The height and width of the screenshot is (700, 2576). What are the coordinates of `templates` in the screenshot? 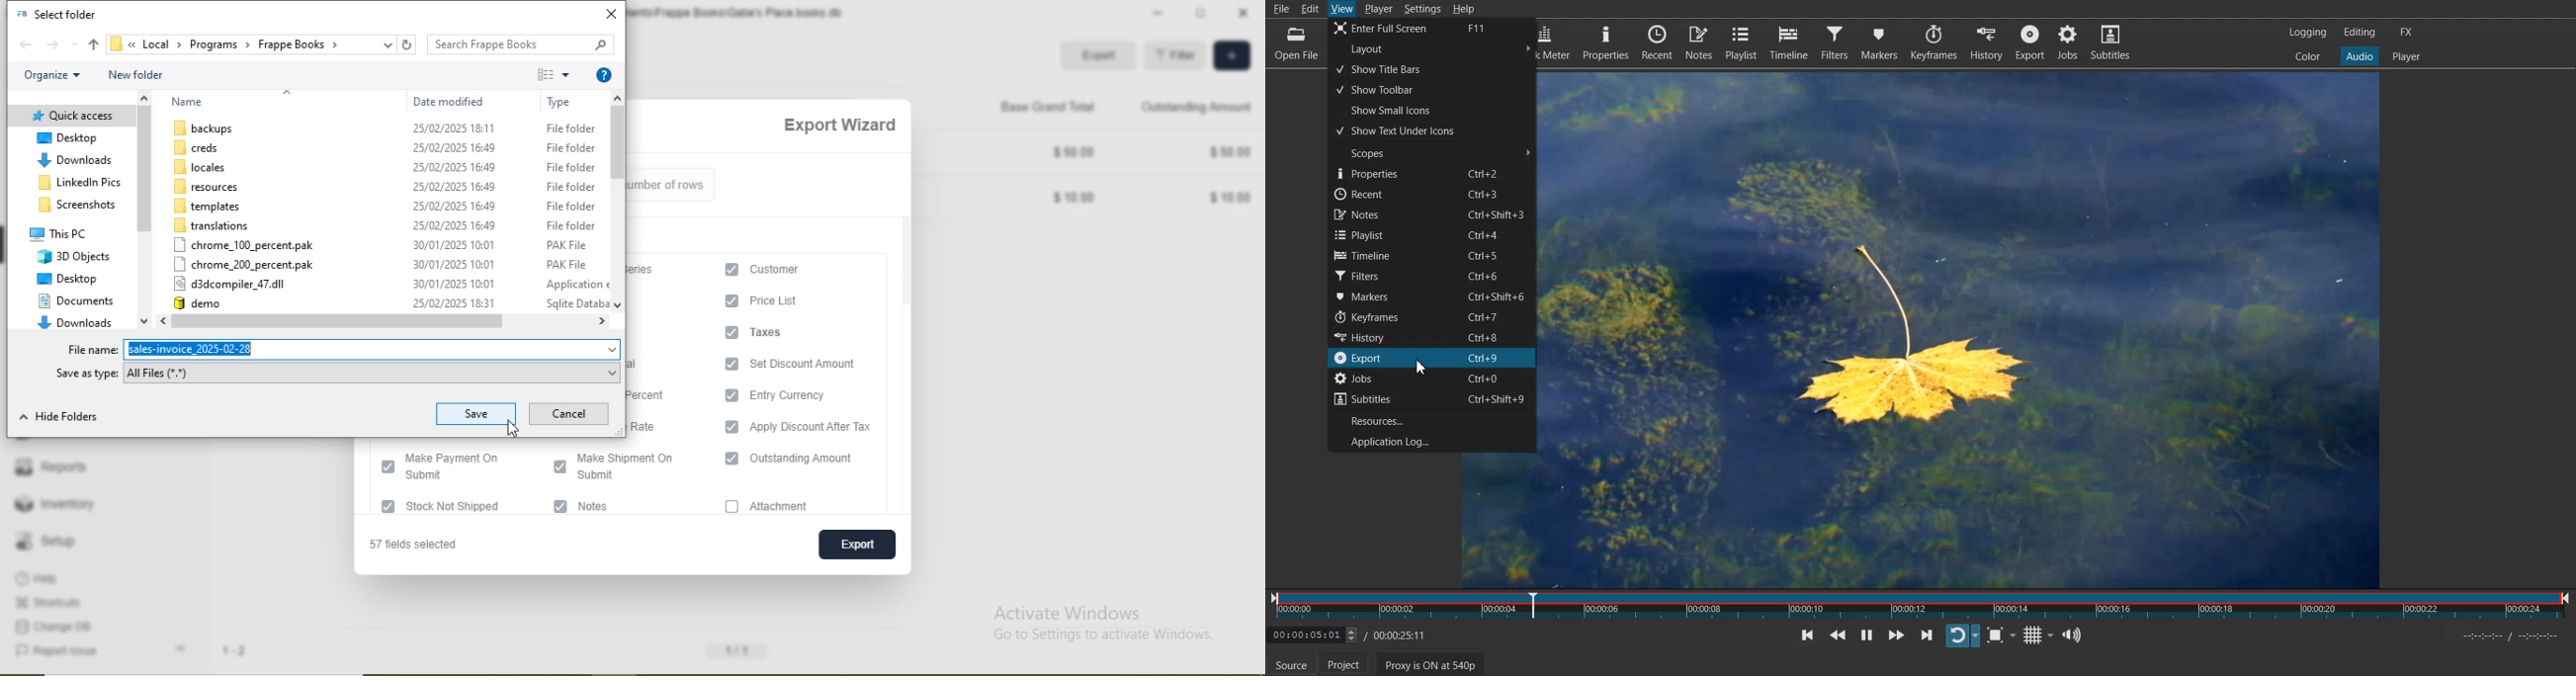 It's located at (211, 207).